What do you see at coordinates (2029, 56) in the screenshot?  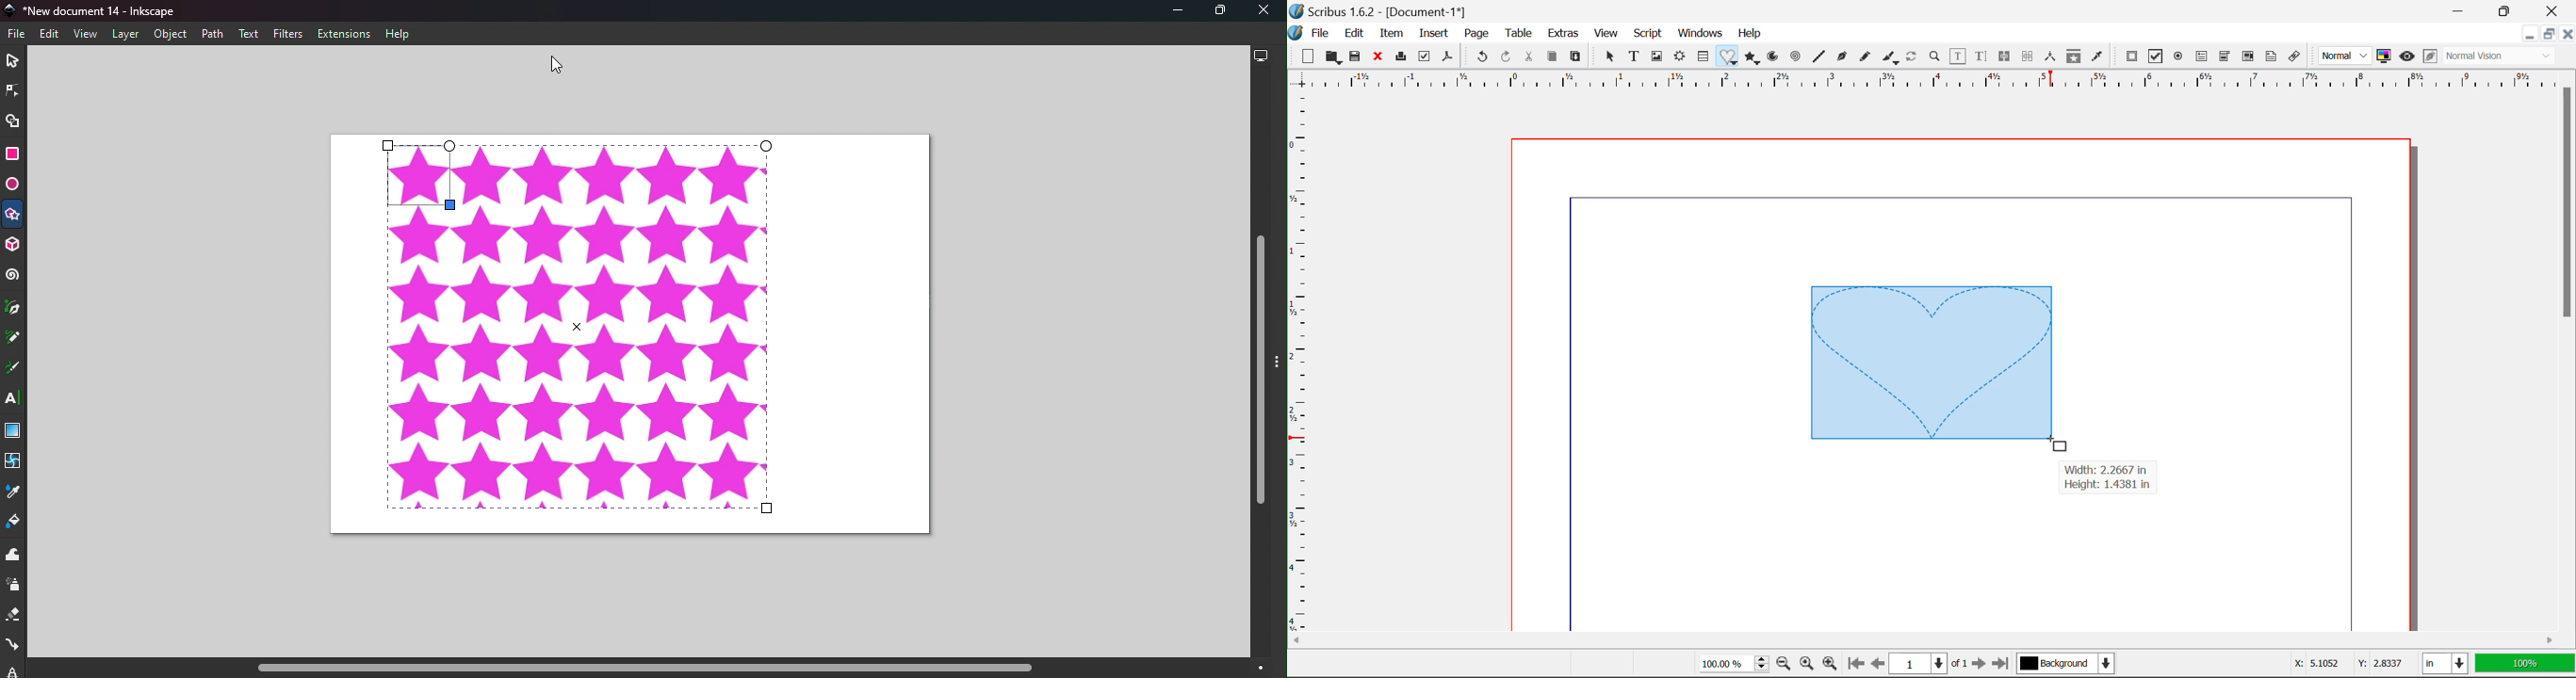 I see `Delink Text Frames` at bounding box center [2029, 56].